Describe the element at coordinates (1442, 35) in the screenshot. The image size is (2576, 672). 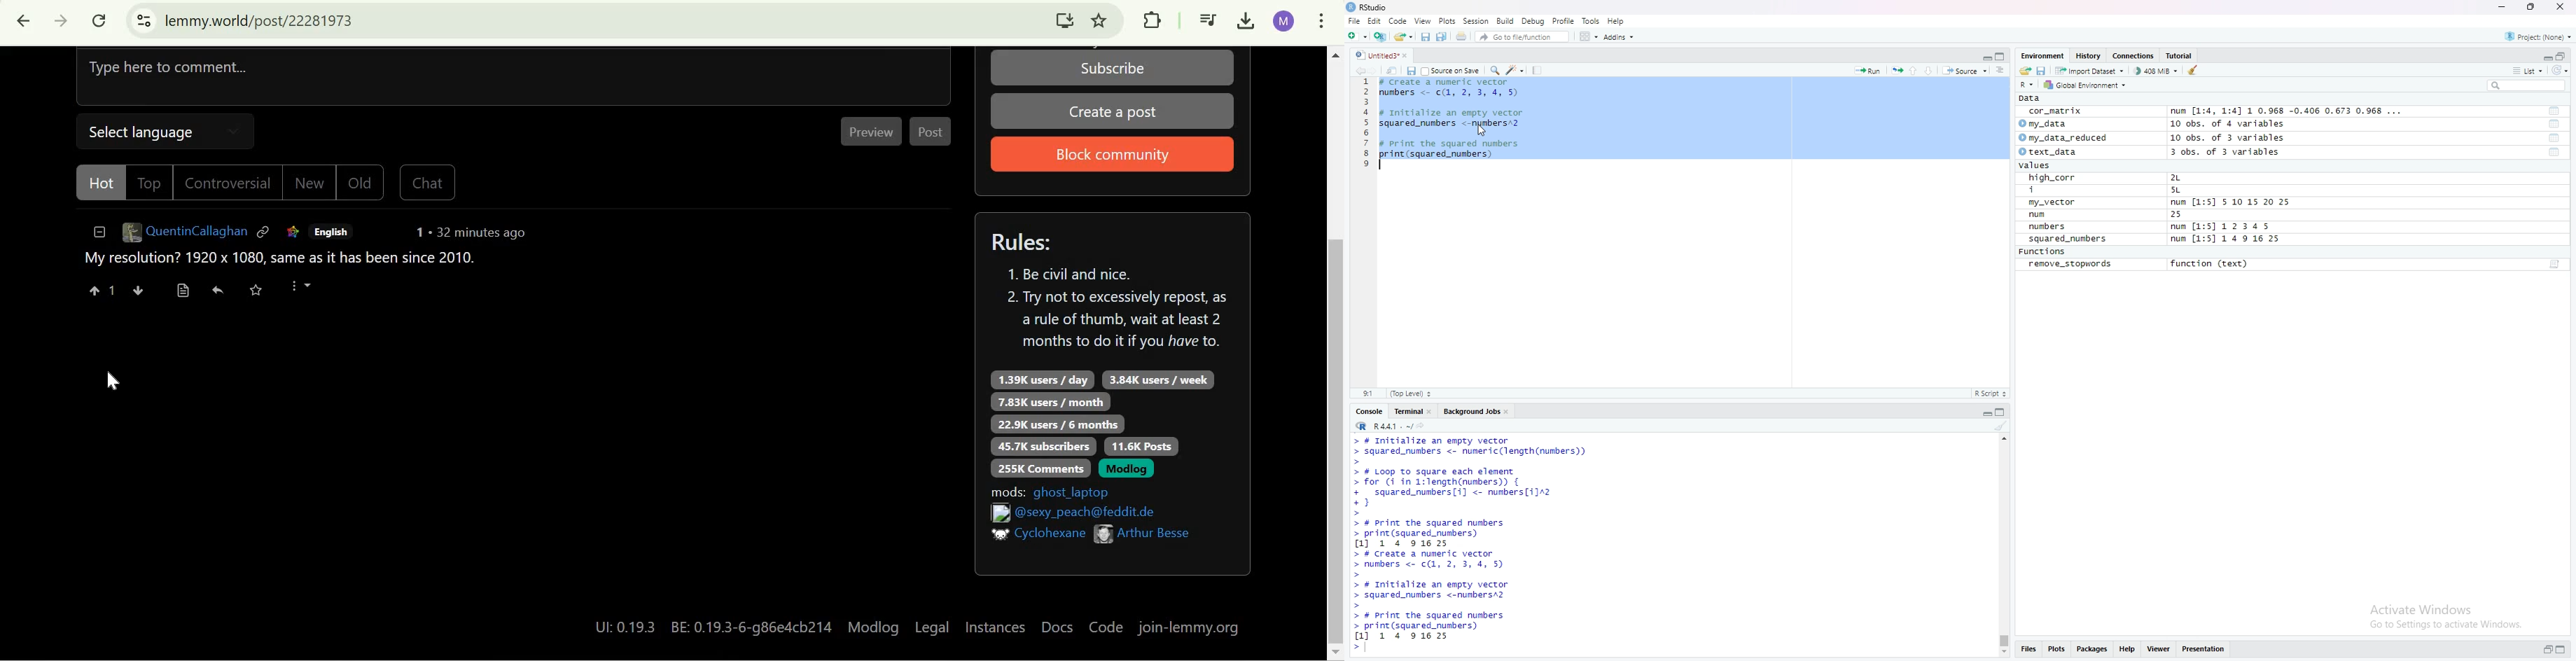
I see `Save All open documents` at that location.